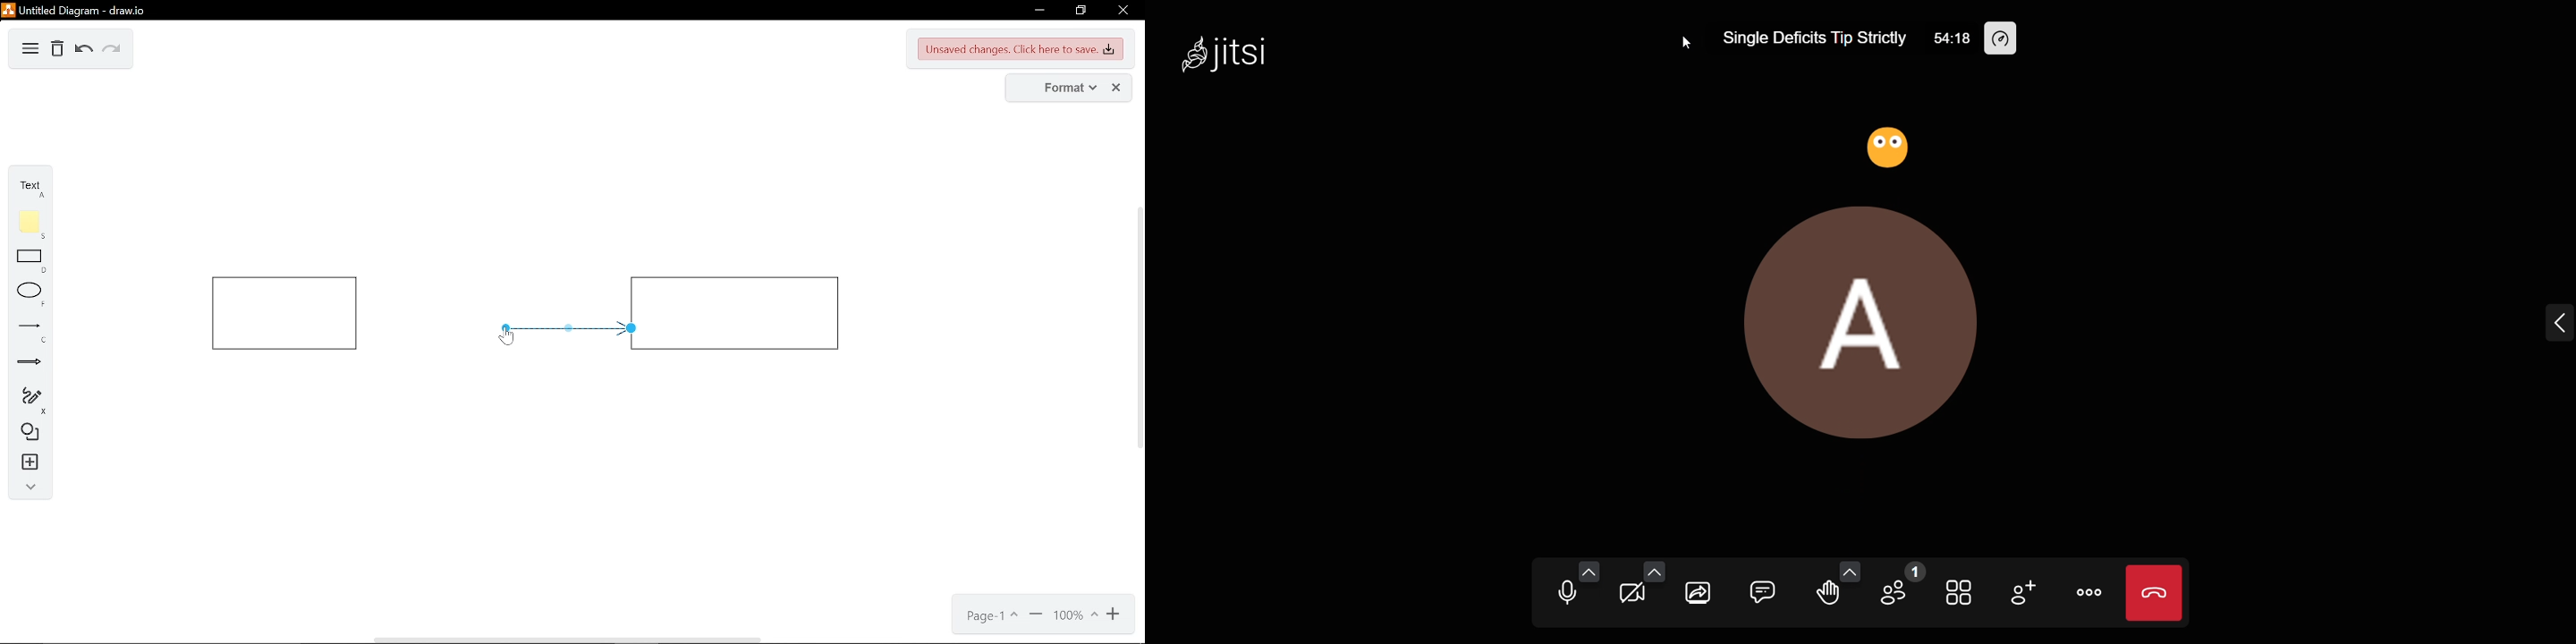 Image resolution: width=2576 pixels, height=644 pixels. What do you see at coordinates (2154, 592) in the screenshot?
I see `end call` at bounding box center [2154, 592].